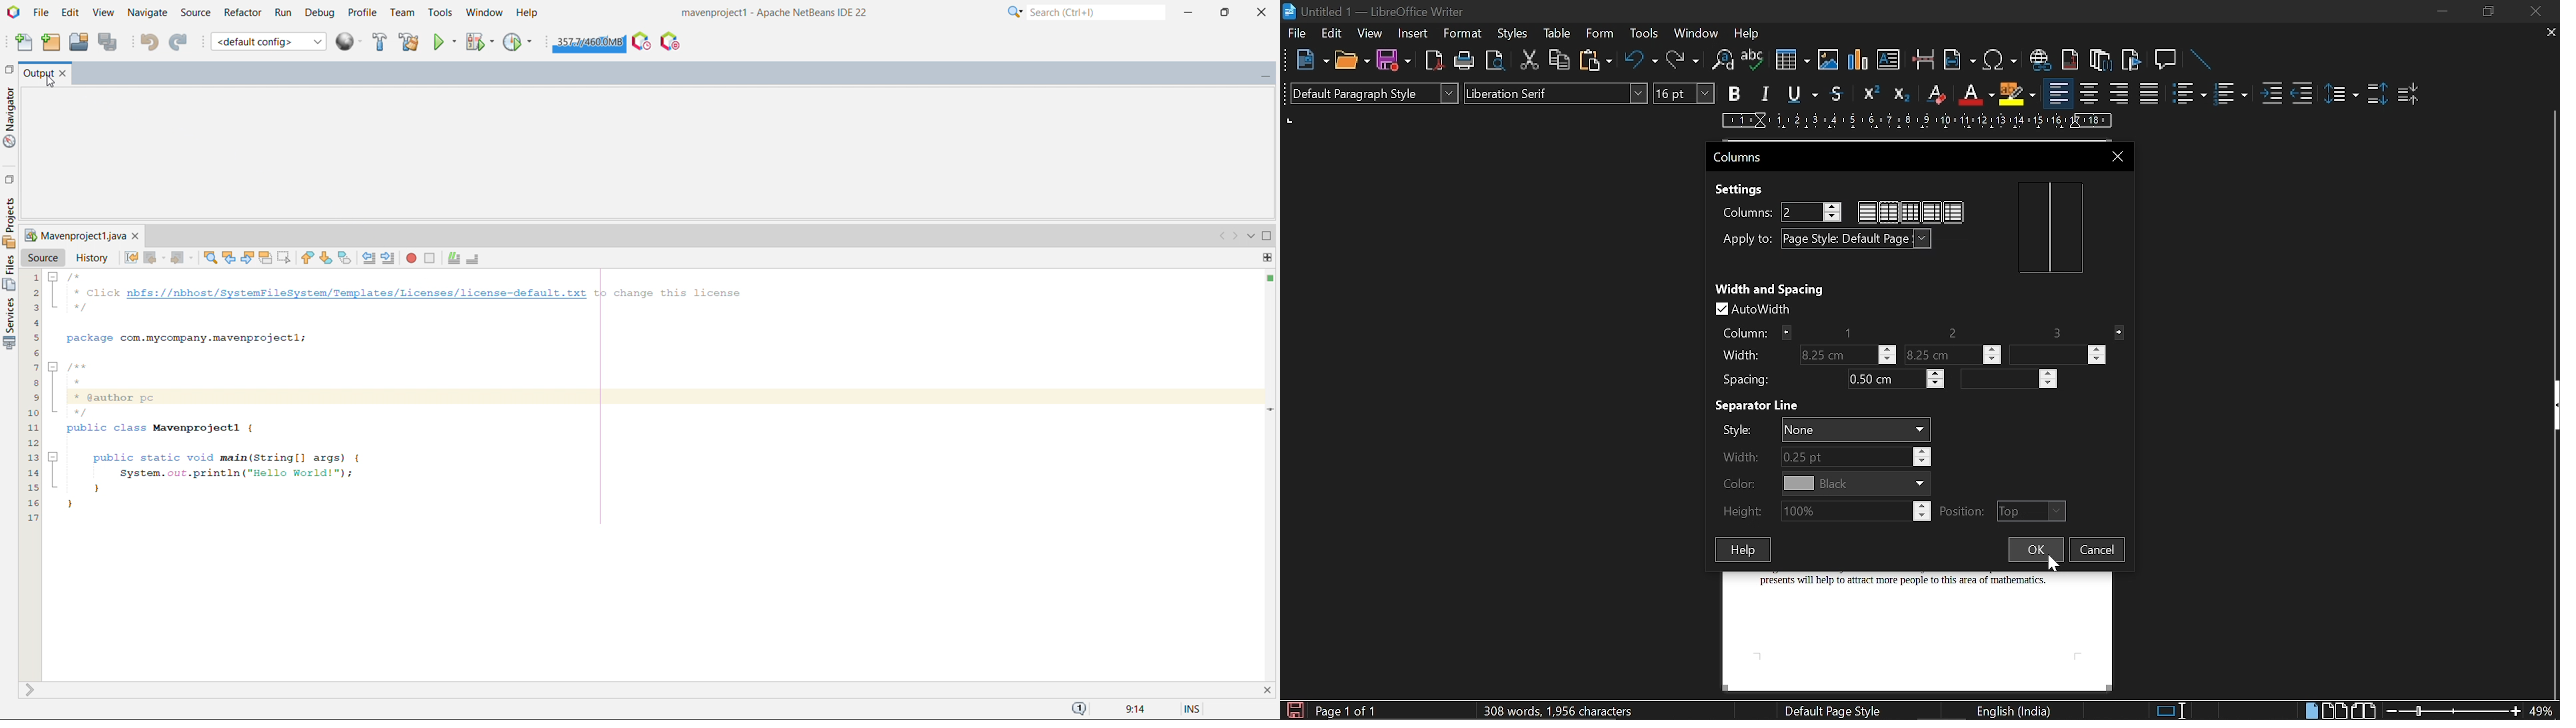 Image resolution: width=2576 pixels, height=728 pixels. I want to click on Multiple column style, so click(1910, 211).